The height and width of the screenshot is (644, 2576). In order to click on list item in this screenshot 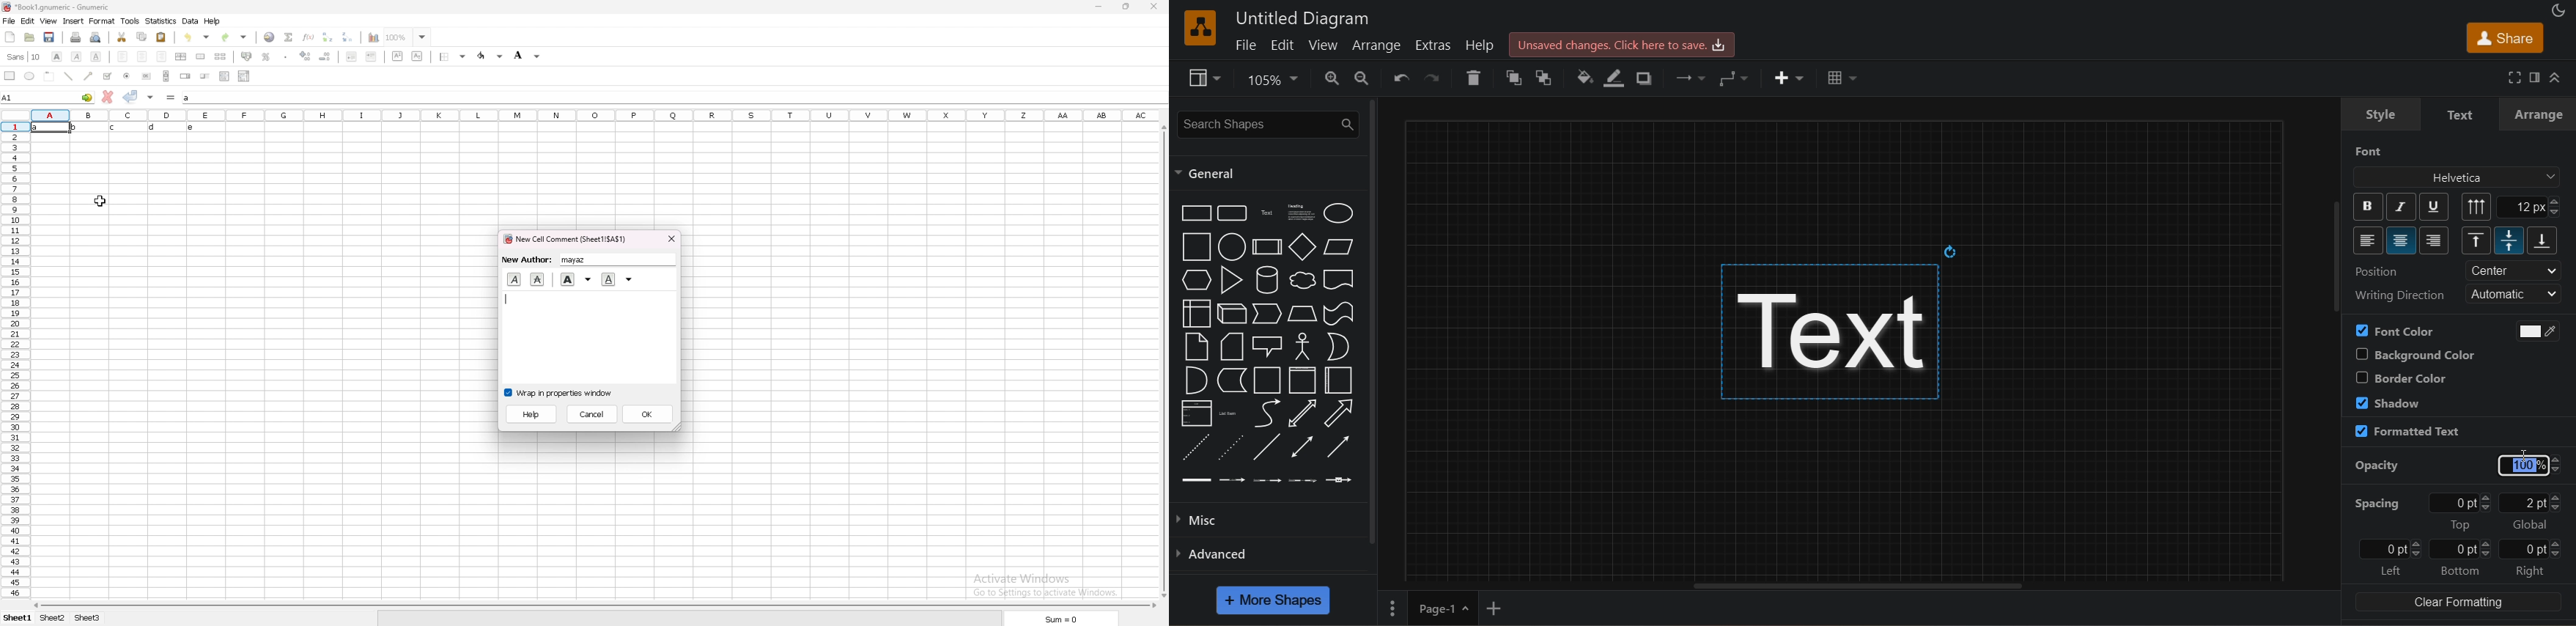, I will do `click(1229, 413)`.